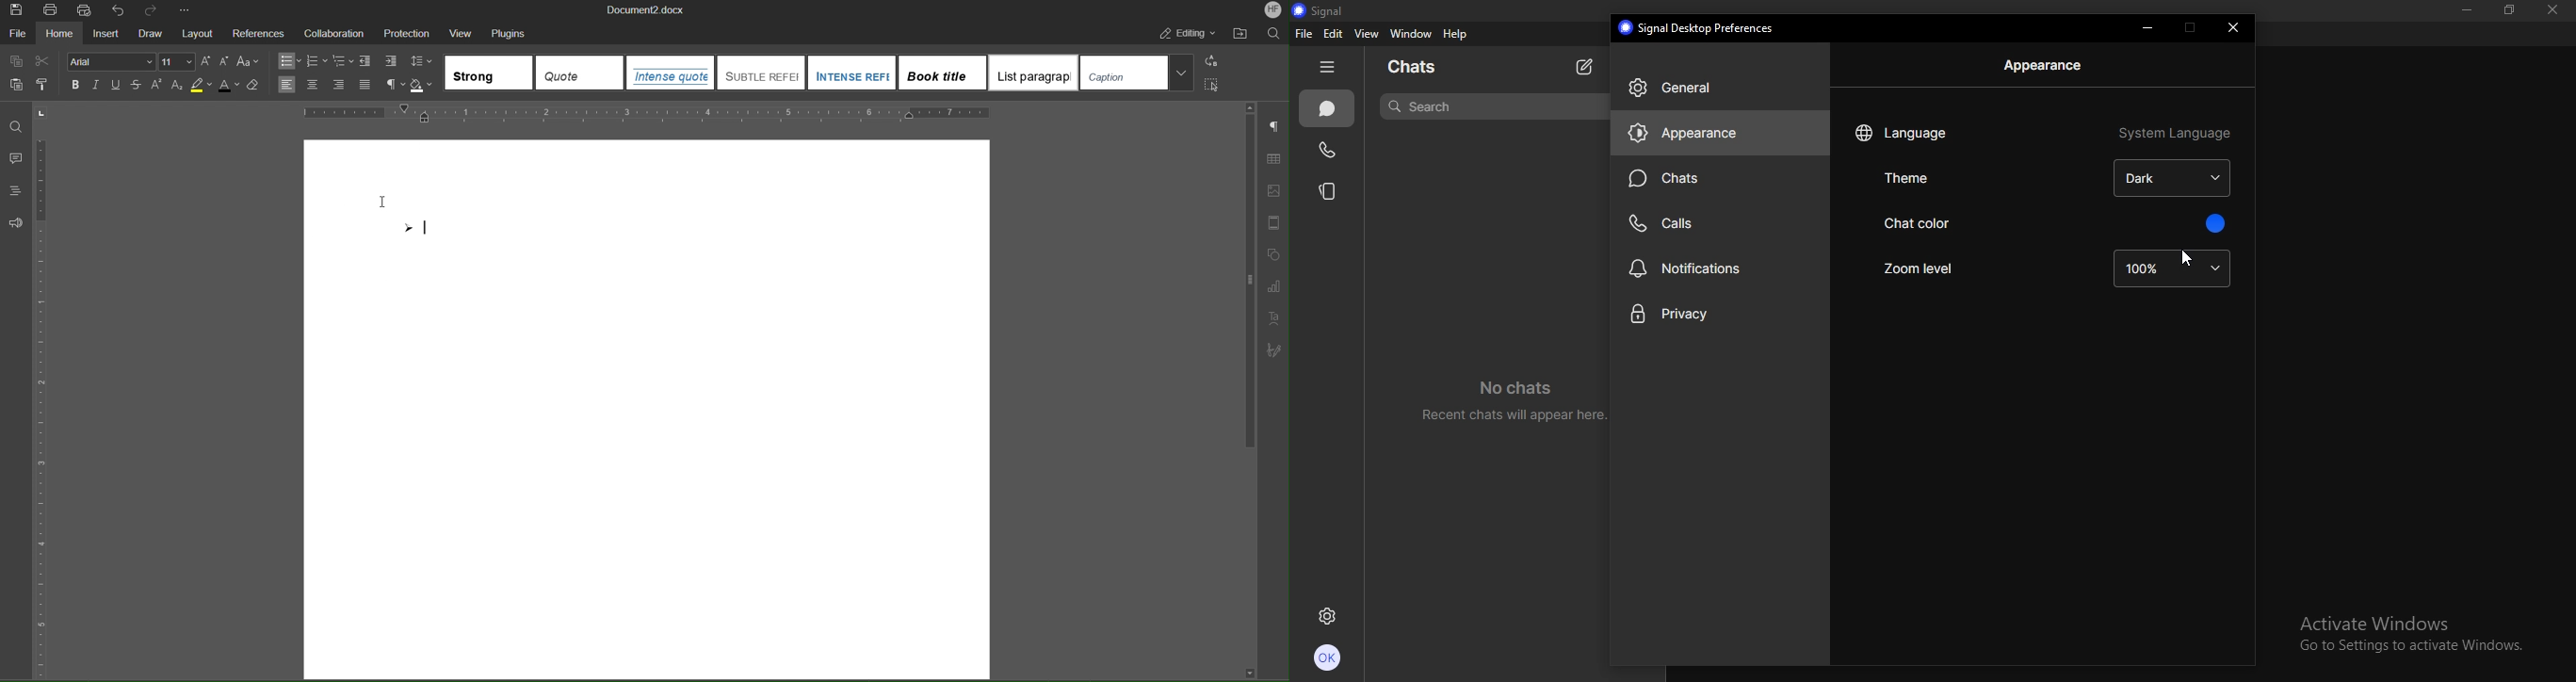 The height and width of the screenshot is (700, 2576). Describe the element at coordinates (1677, 89) in the screenshot. I see `general` at that location.